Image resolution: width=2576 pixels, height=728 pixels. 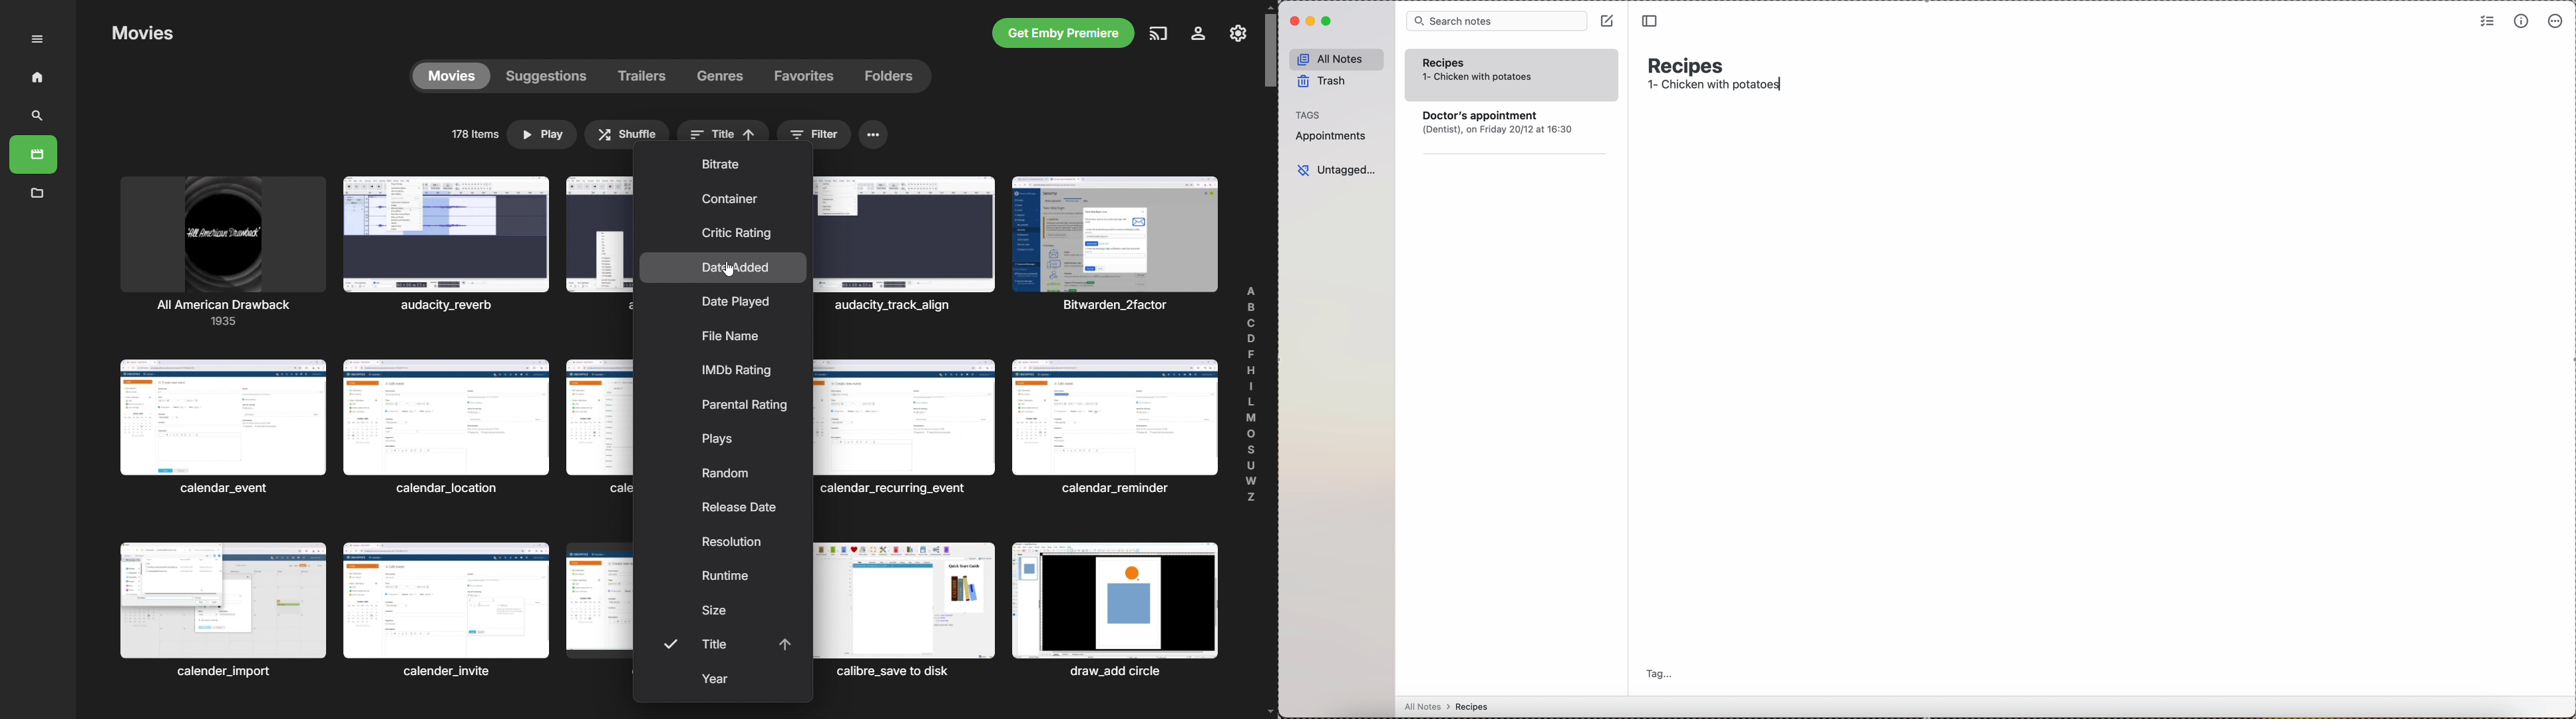 I want to click on maximize, so click(x=1330, y=22).